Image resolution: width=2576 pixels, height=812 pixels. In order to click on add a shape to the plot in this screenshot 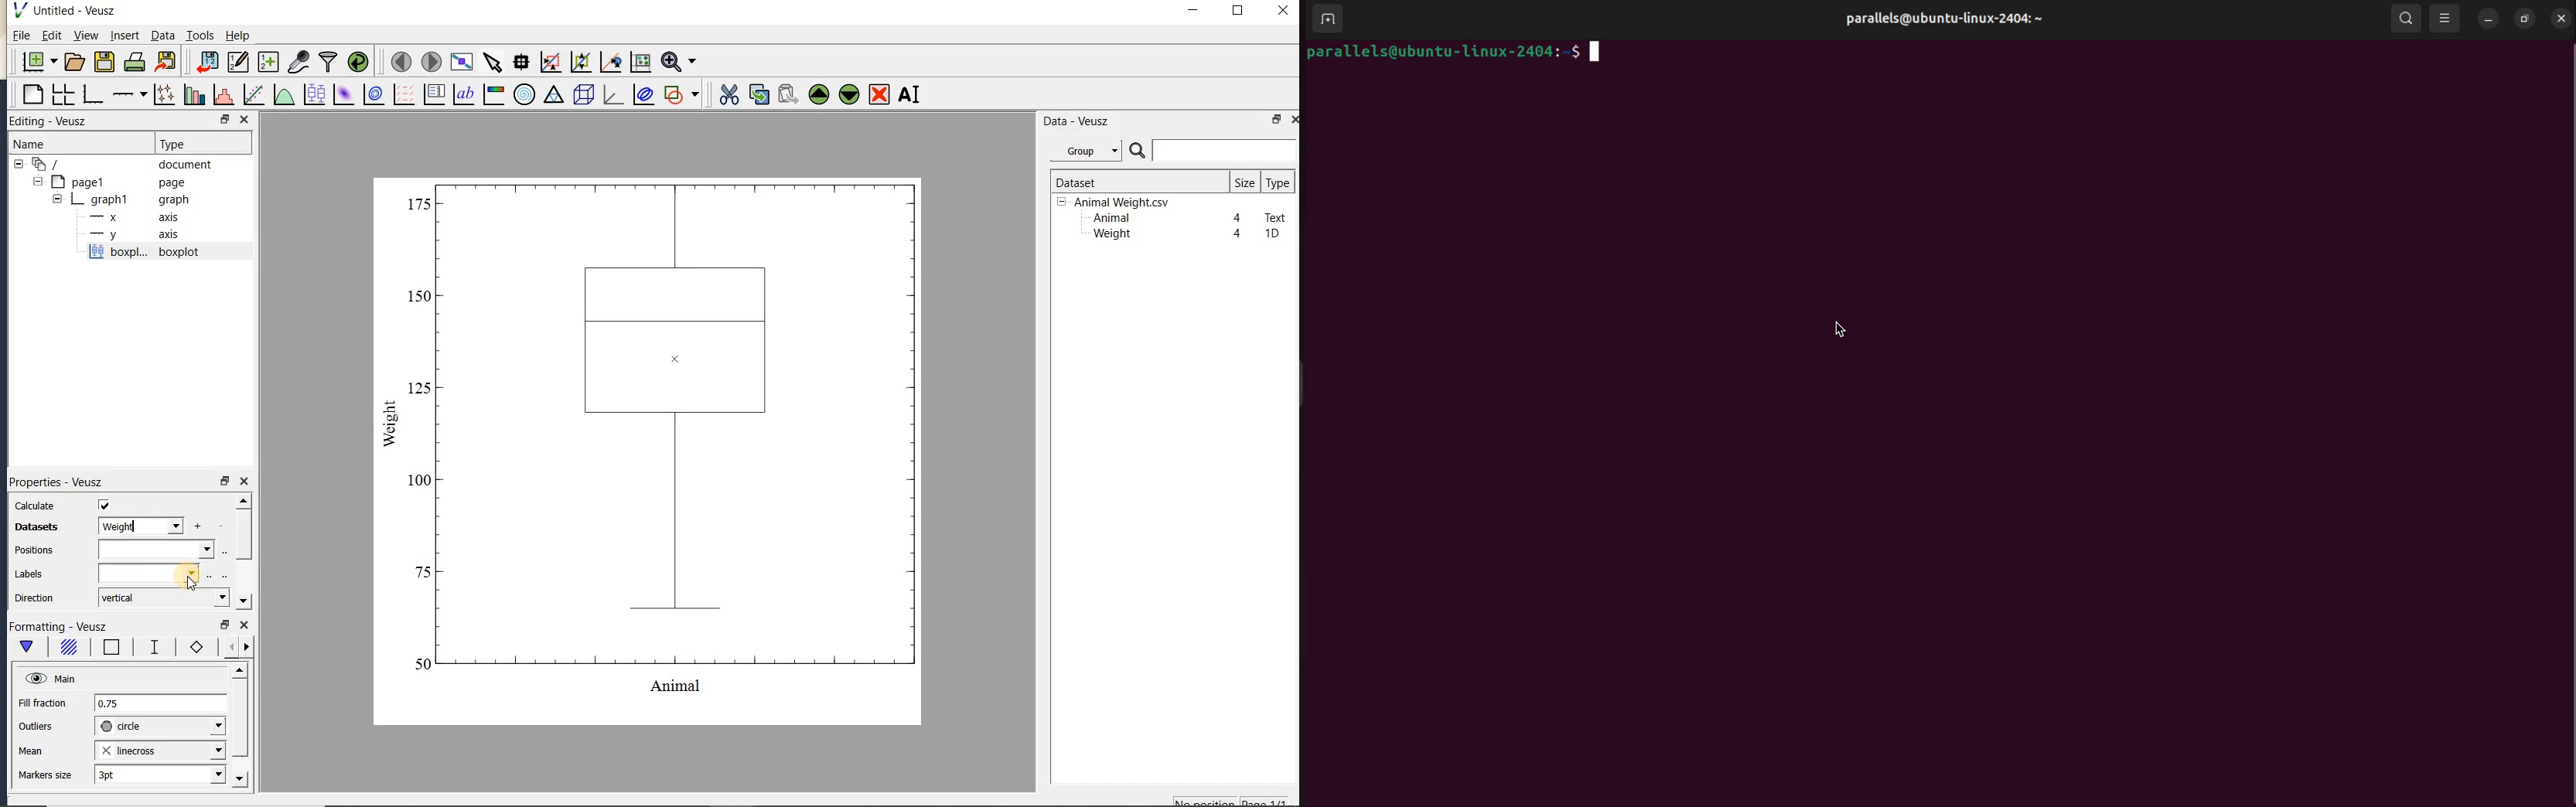, I will do `click(681, 94)`.